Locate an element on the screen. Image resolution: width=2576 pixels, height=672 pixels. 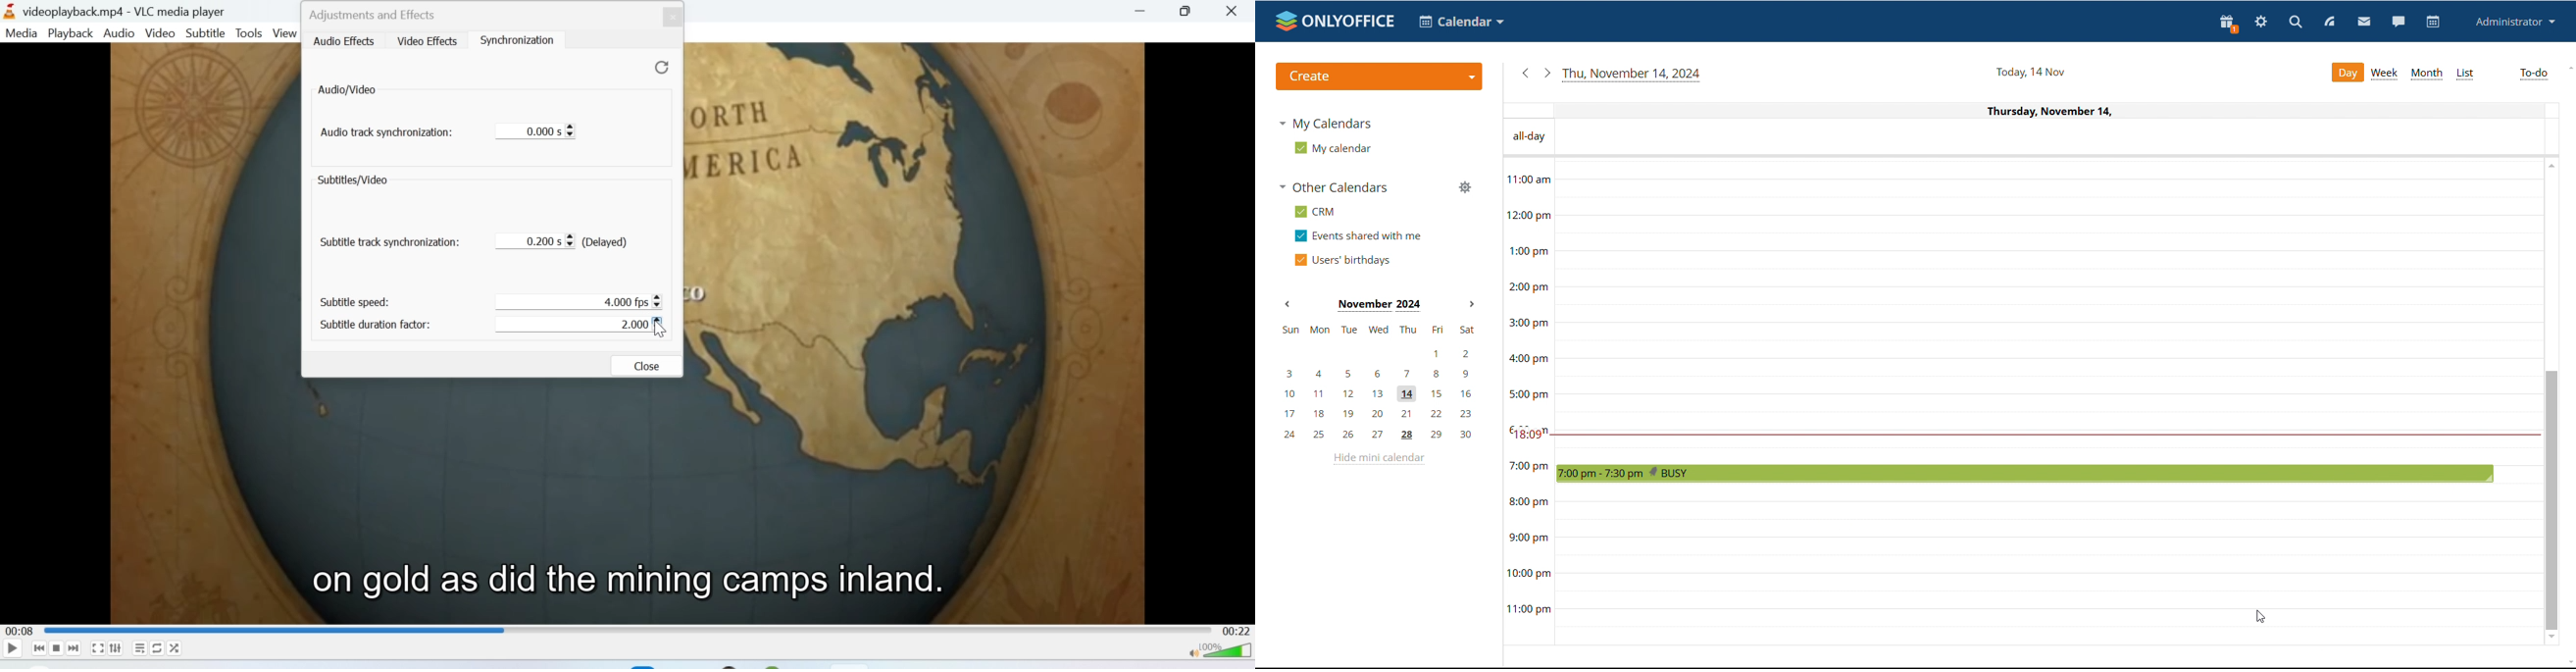
All - day is located at coordinates (1530, 137).